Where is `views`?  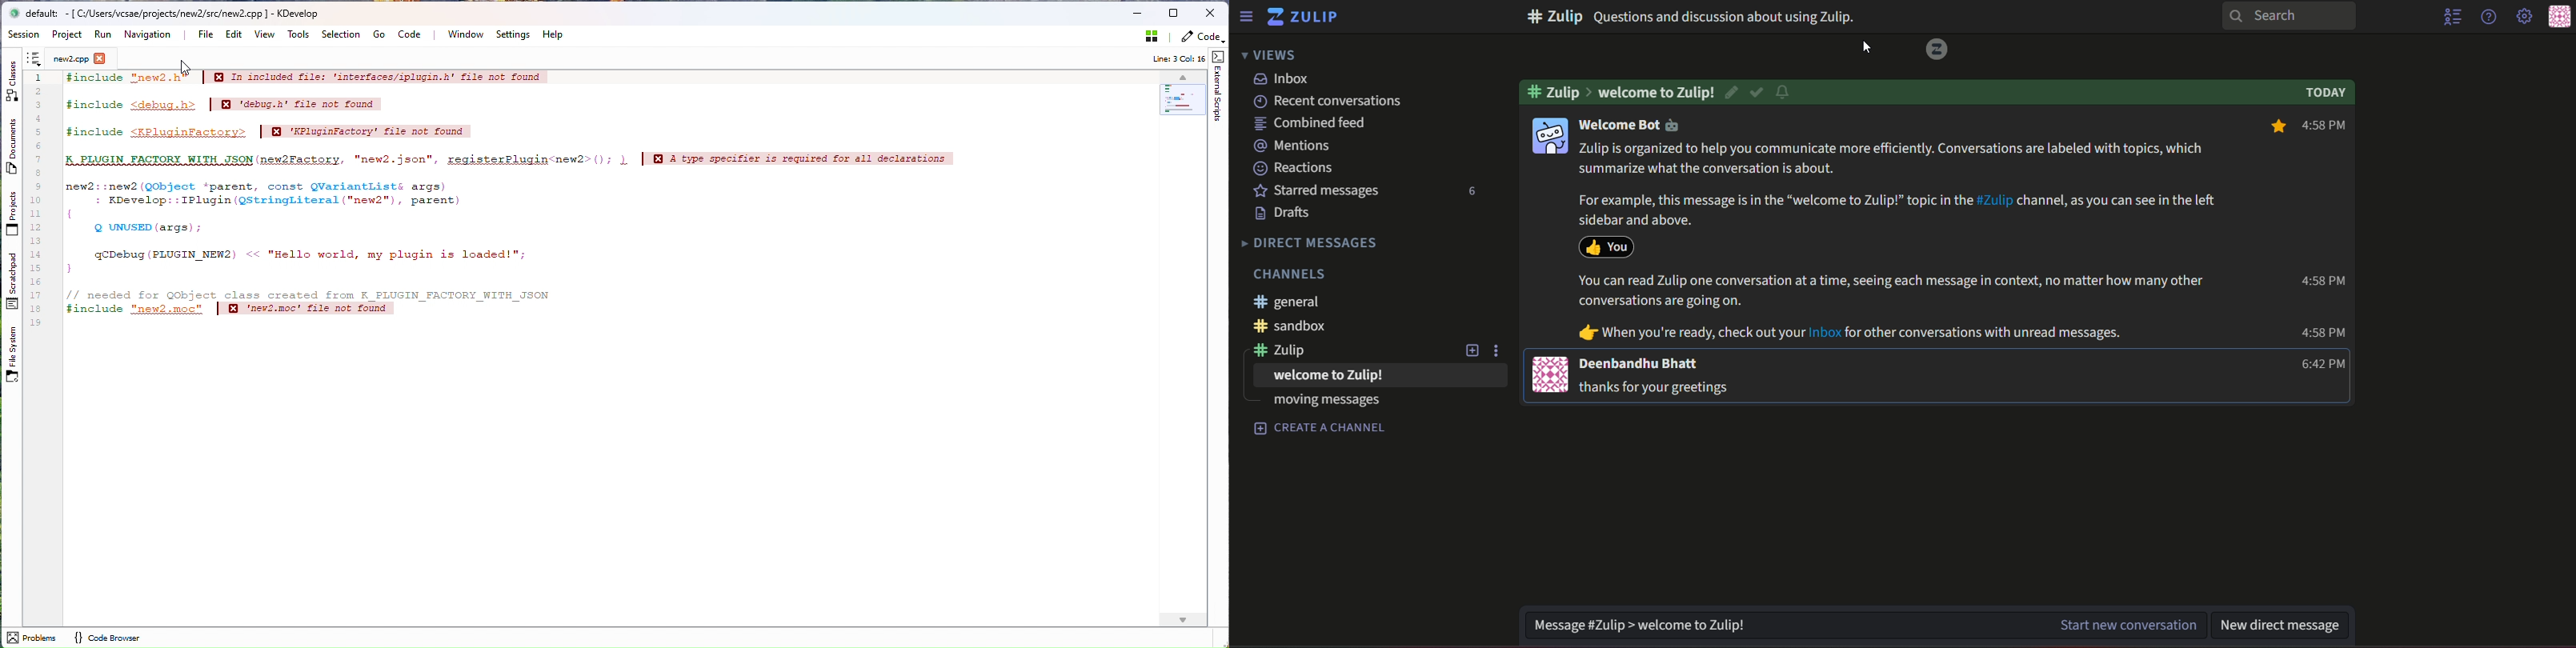 views is located at coordinates (1272, 55).